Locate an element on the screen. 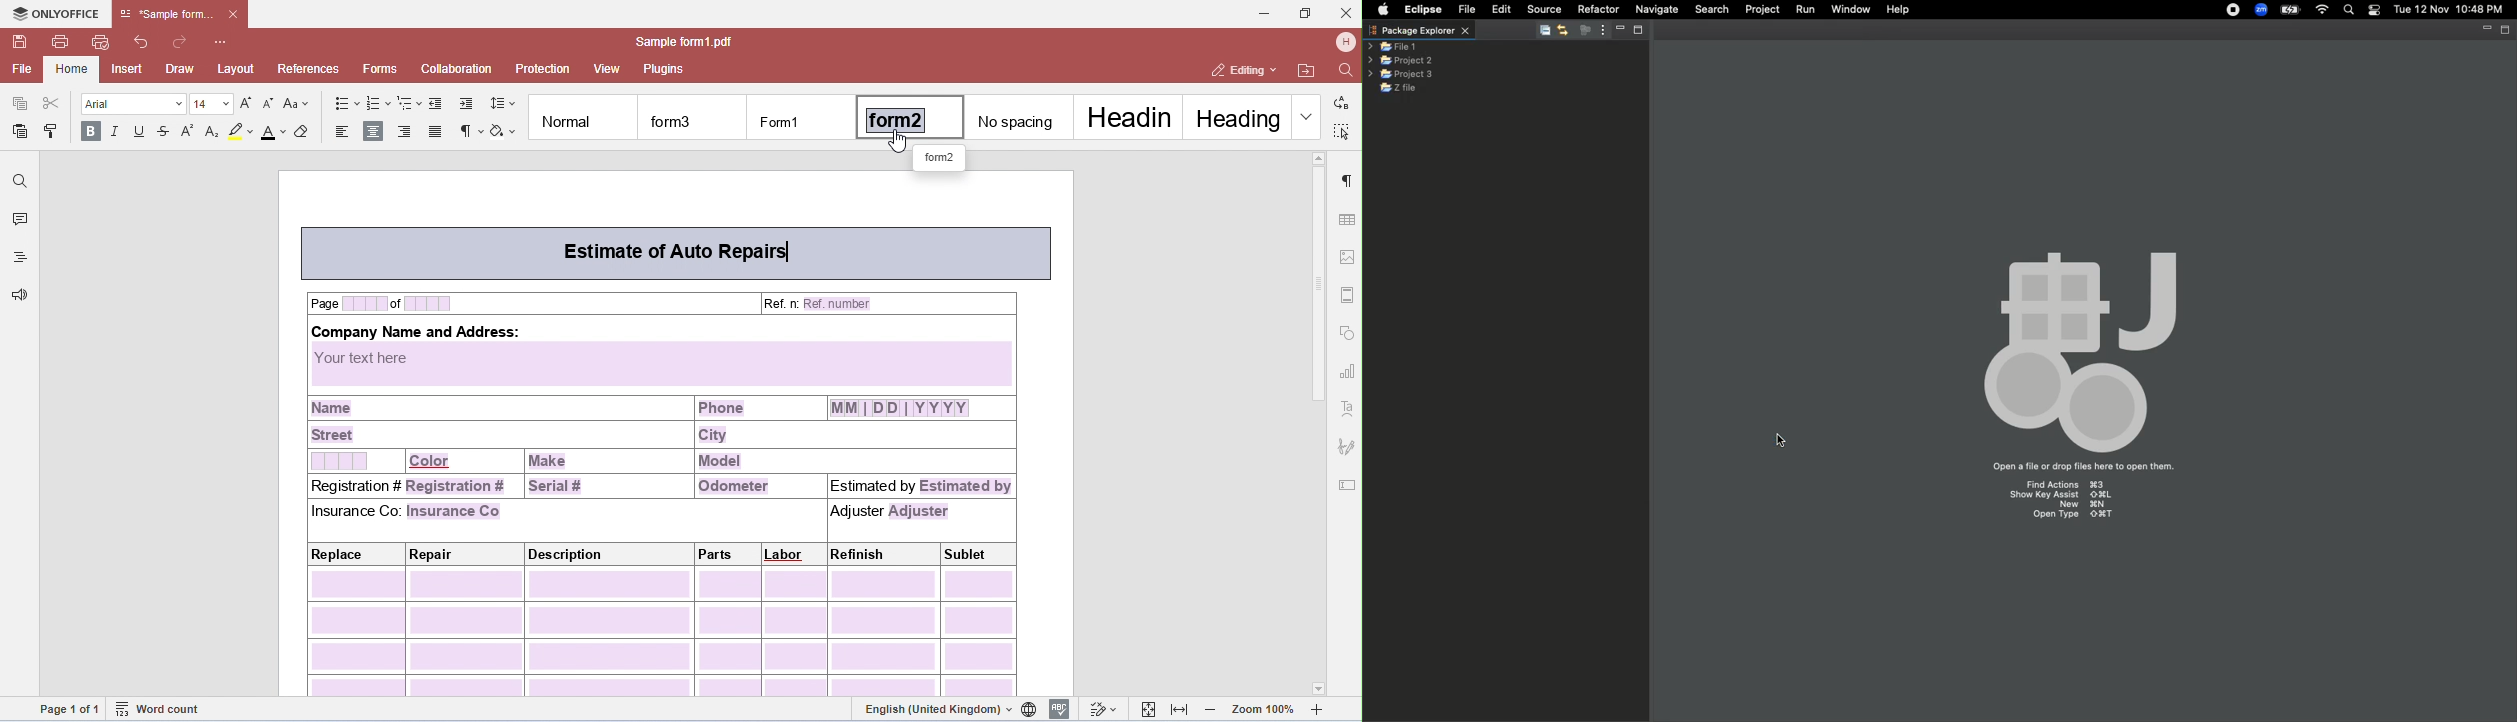  Minimize is located at coordinates (1620, 30).